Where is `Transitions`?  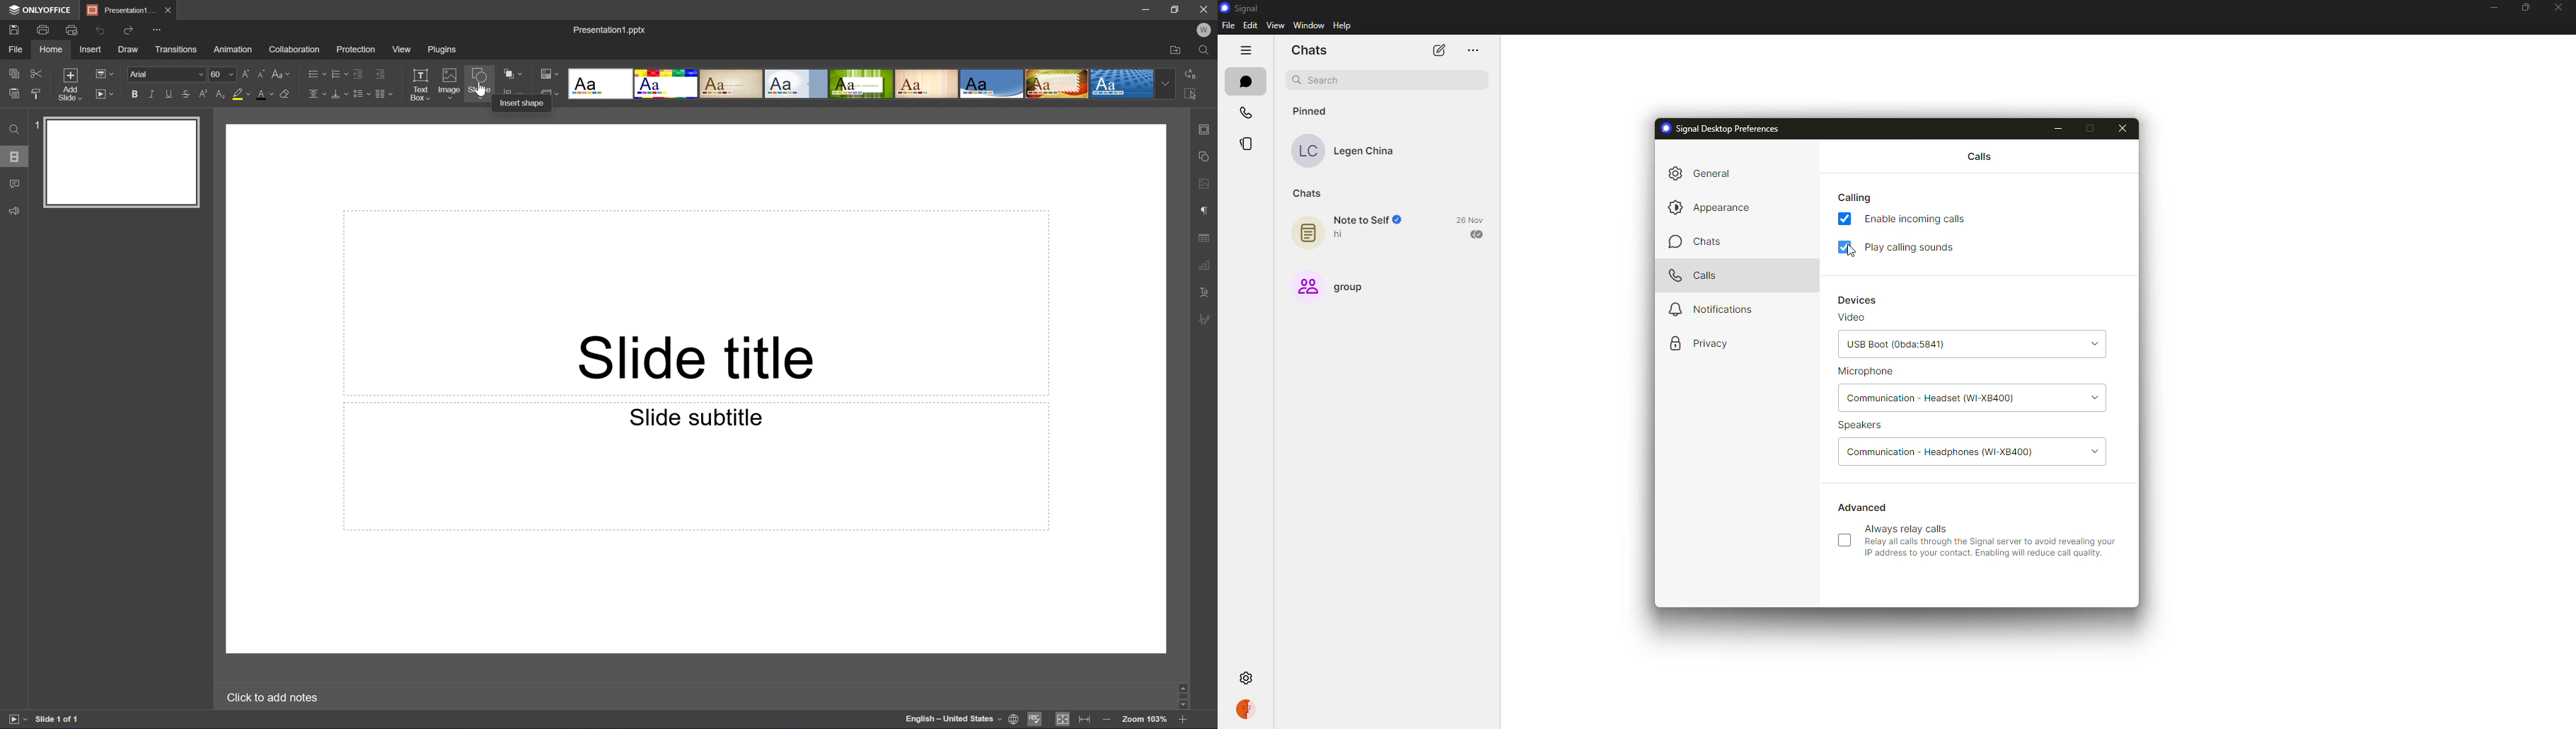
Transitions is located at coordinates (175, 49).